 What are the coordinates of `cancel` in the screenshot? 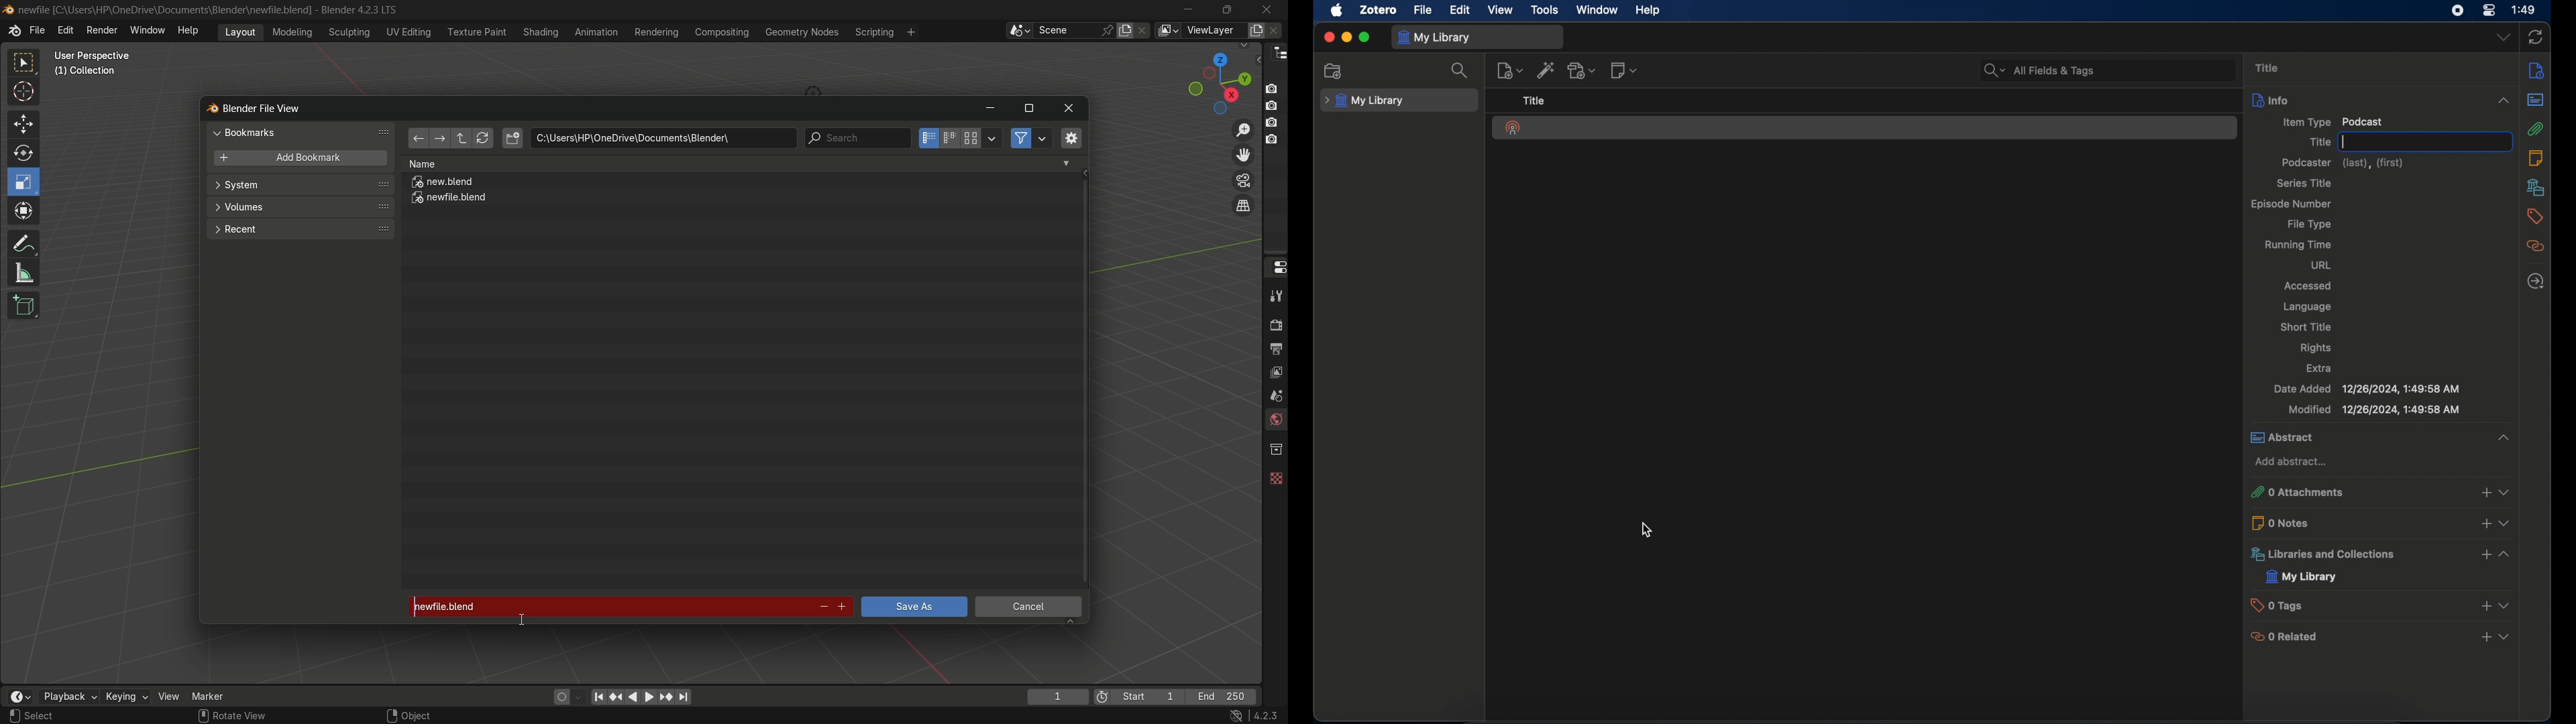 It's located at (1029, 609).